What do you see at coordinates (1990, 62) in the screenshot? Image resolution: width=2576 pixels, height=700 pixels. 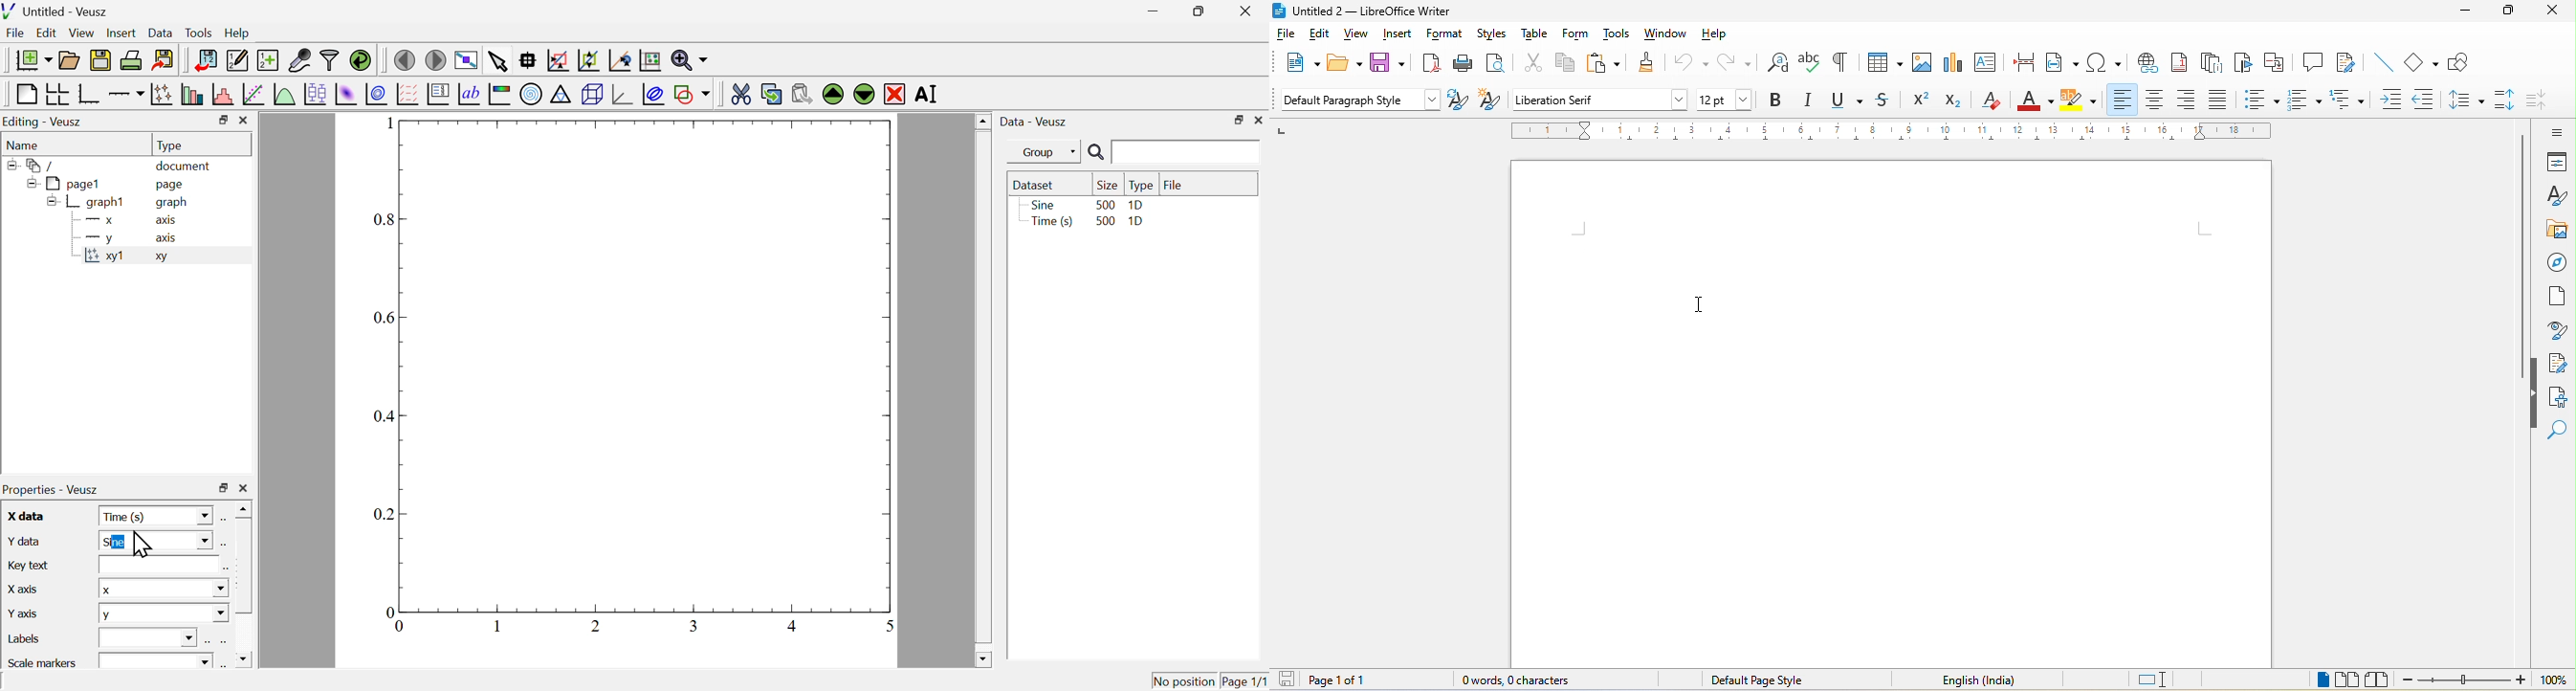 I see `text box` at bounding box center [1990, 62].